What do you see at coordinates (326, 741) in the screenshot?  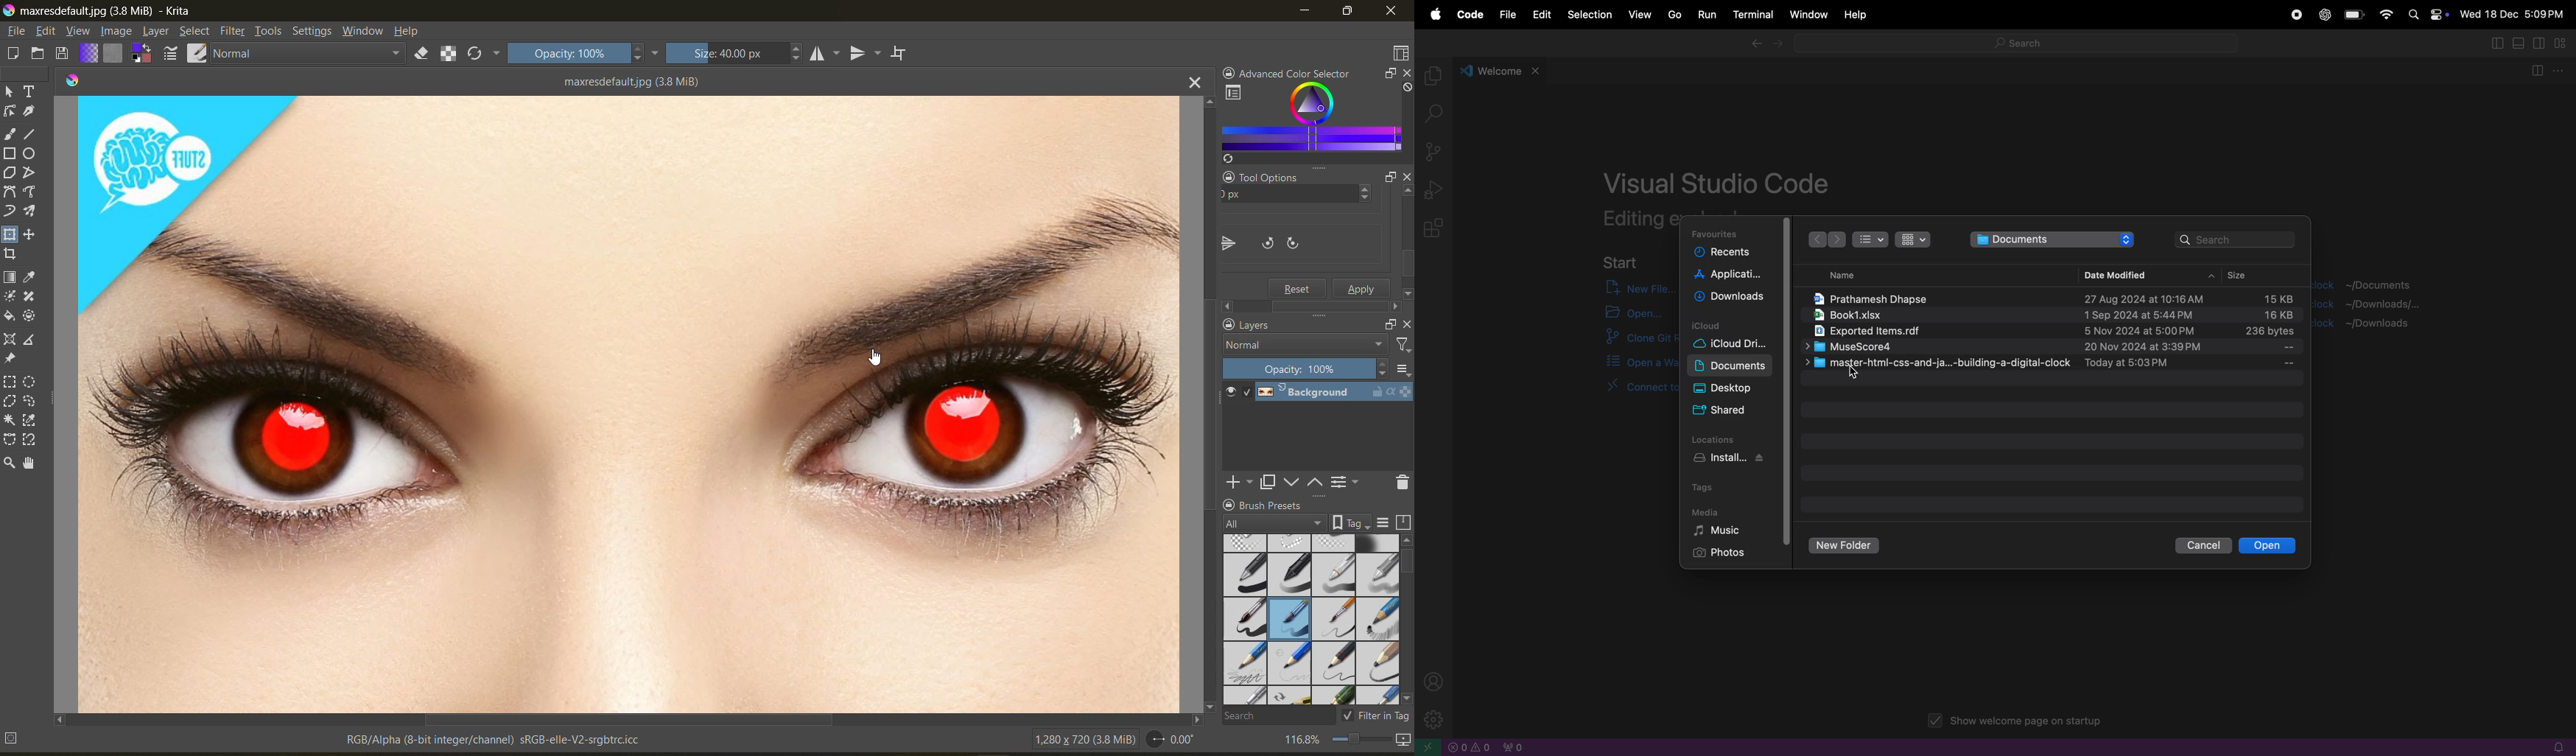 I see `metadata` at bounding box center [326, 741].